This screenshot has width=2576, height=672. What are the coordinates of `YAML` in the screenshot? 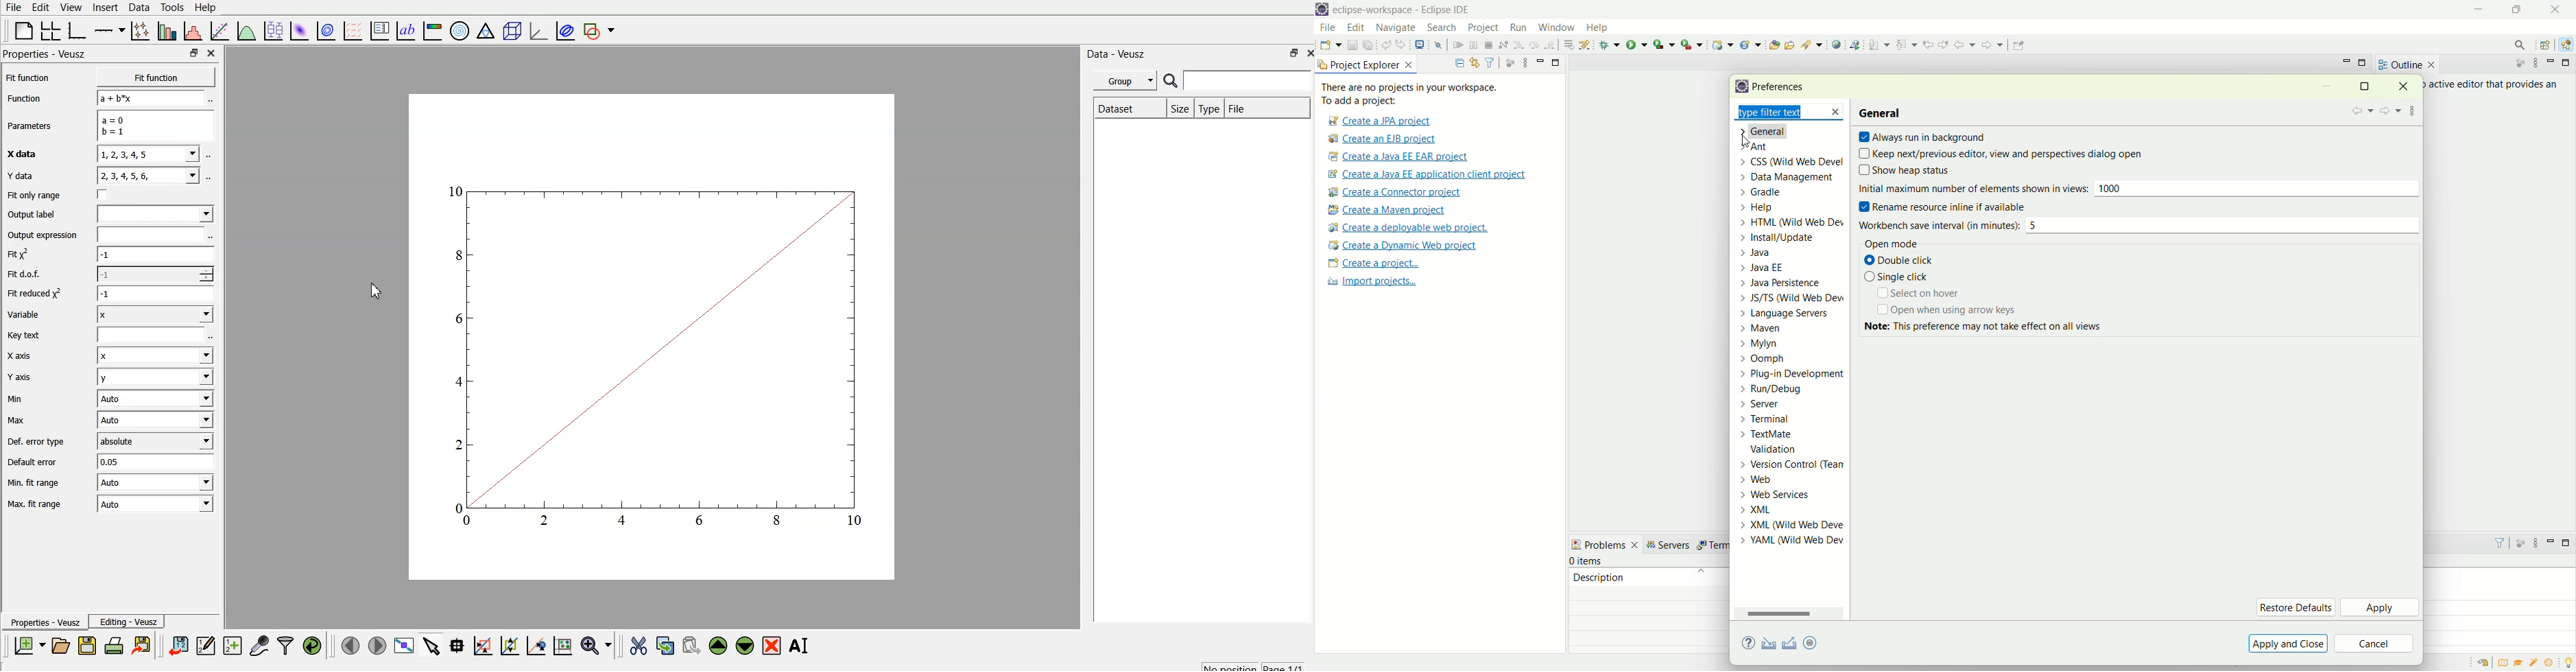 It's located at (1790, 539).